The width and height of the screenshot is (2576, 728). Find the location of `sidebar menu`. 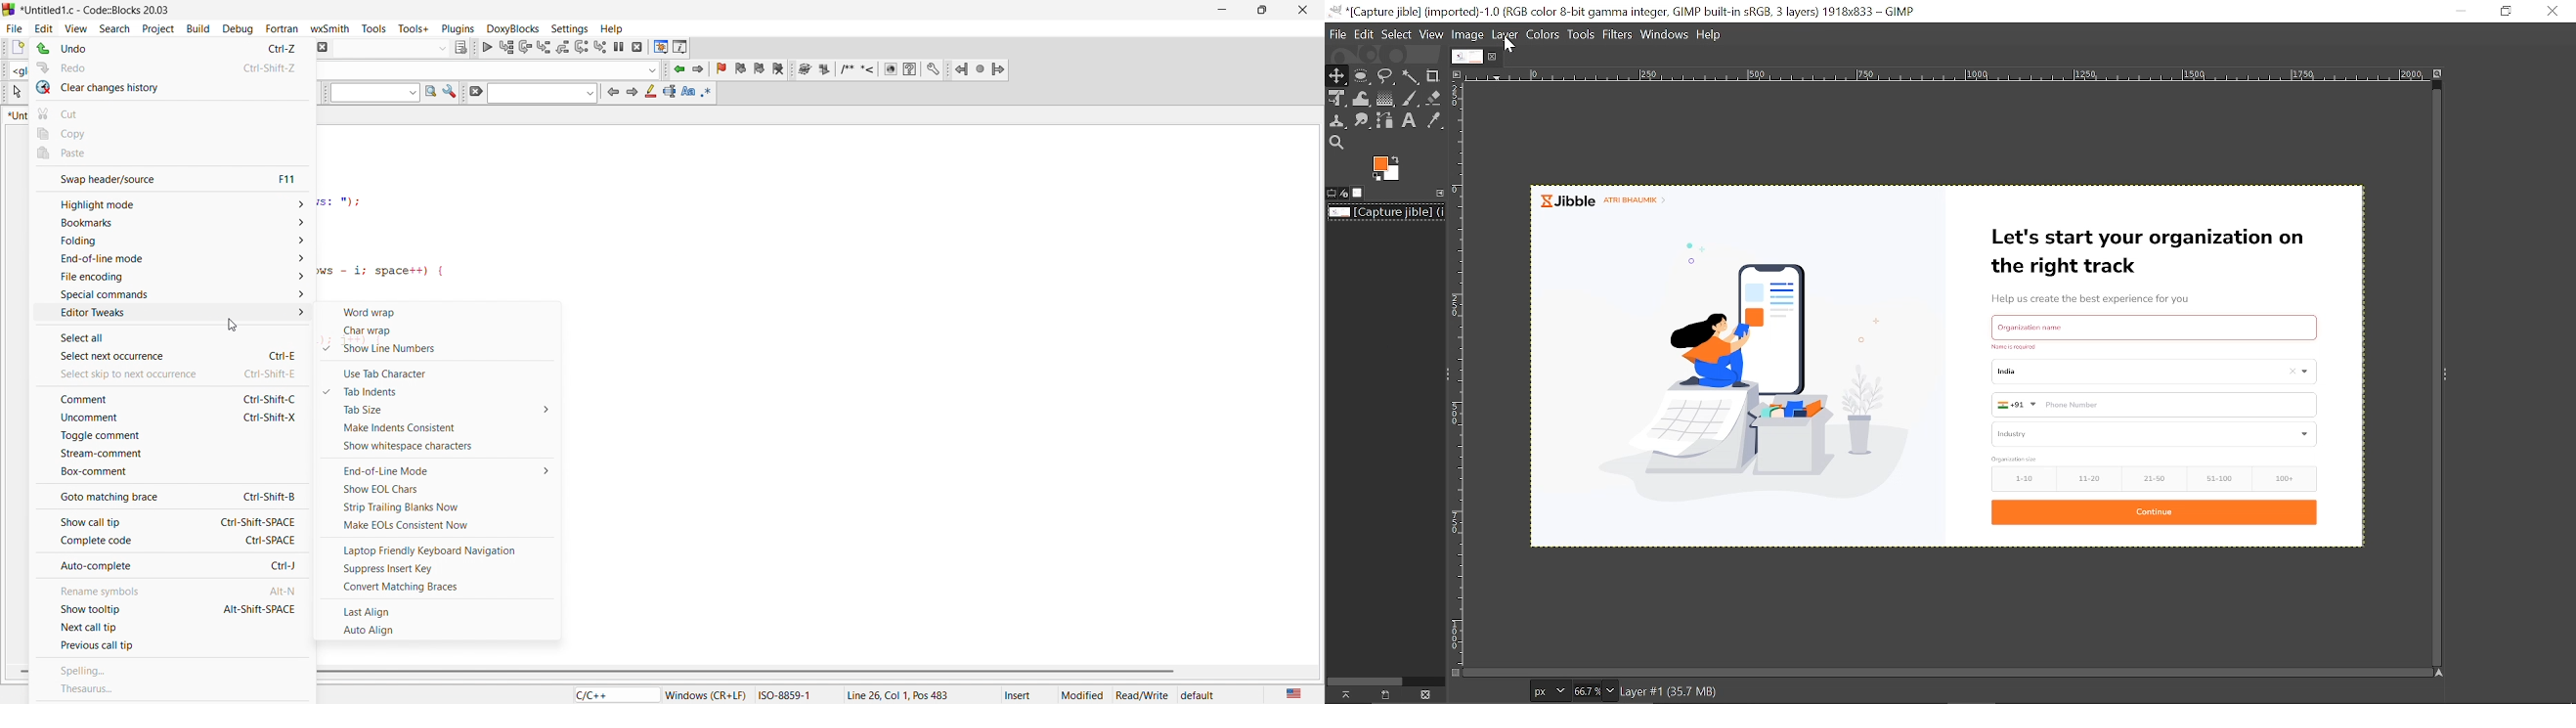

sidebar menu is located at coordinates (2445, 373).